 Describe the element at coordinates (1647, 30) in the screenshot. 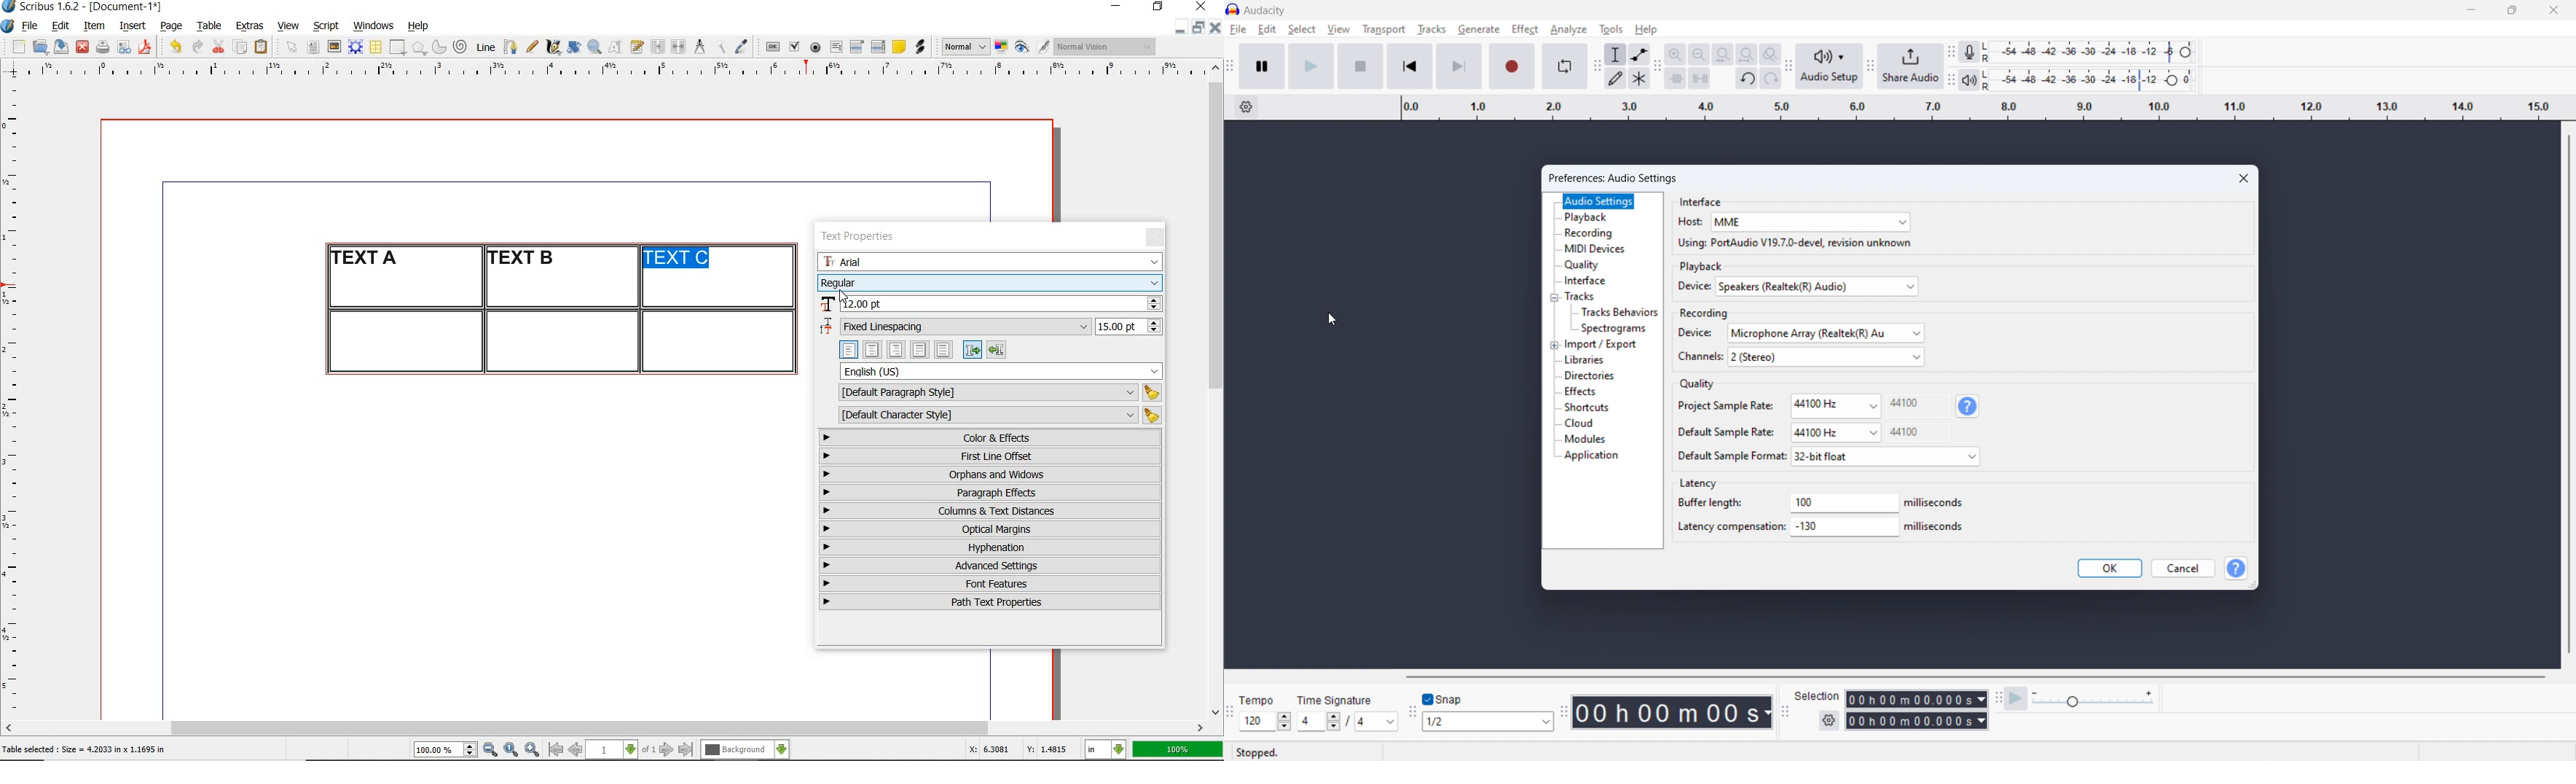

I see `help` at that location.